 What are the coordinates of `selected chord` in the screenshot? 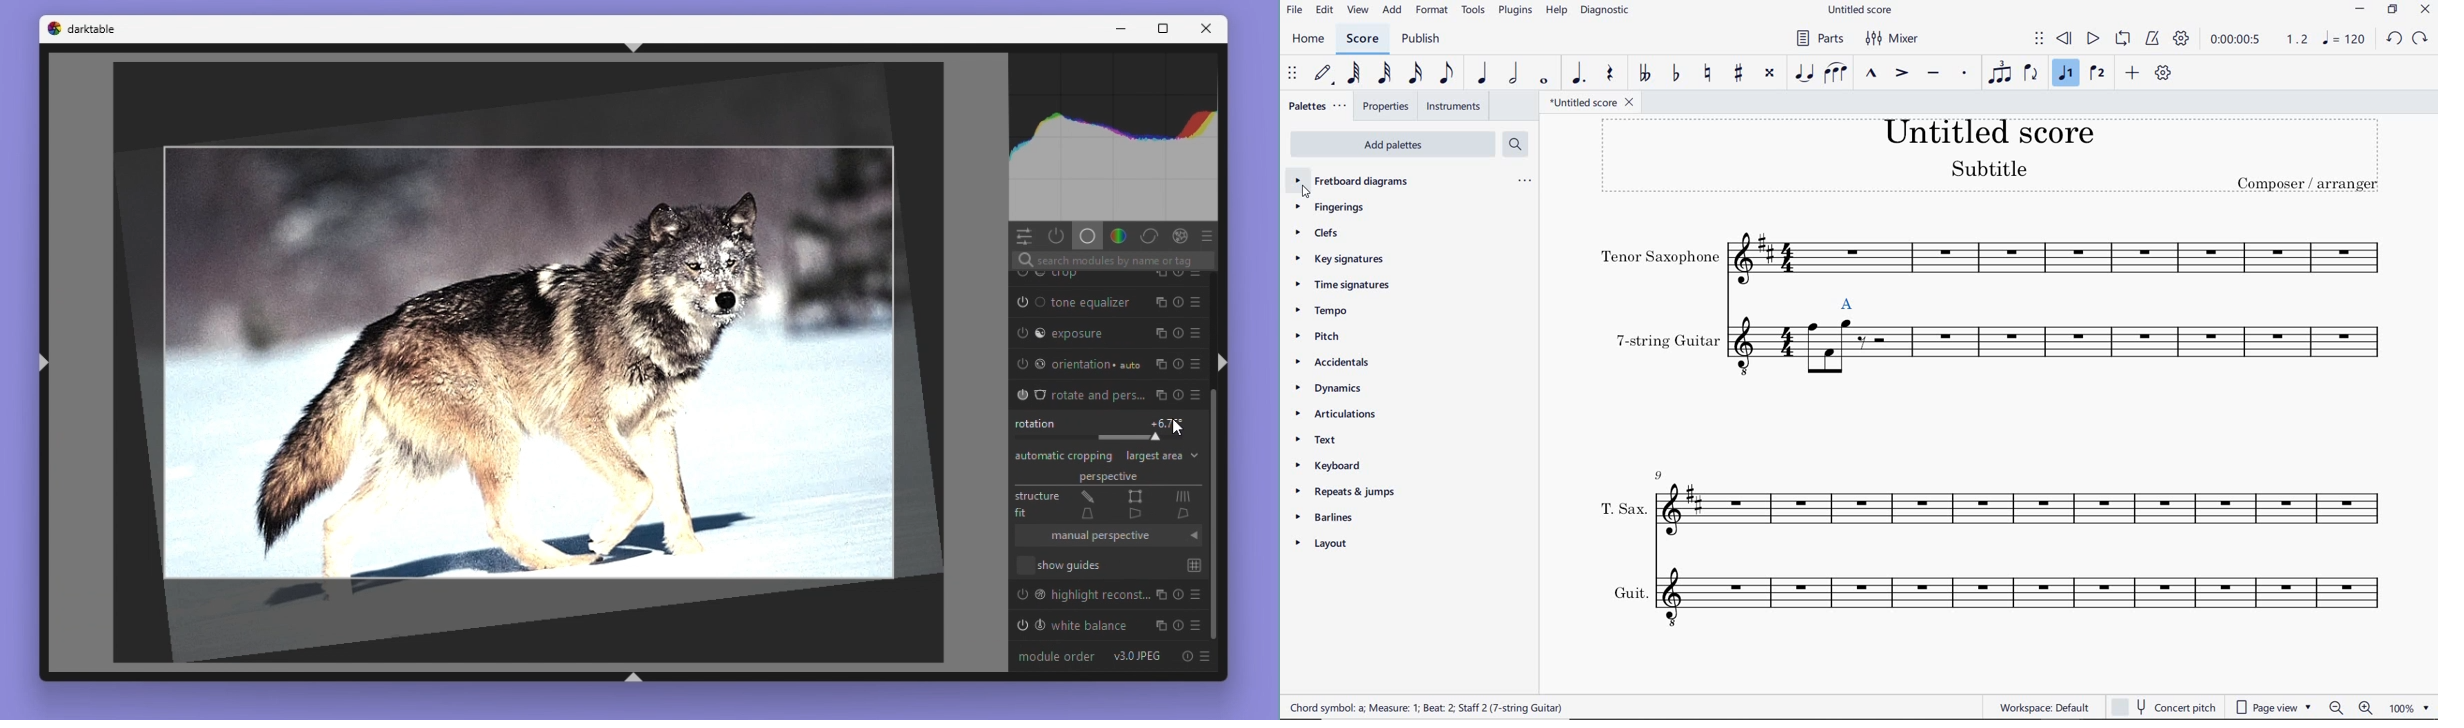 It's located at (1848, 301).